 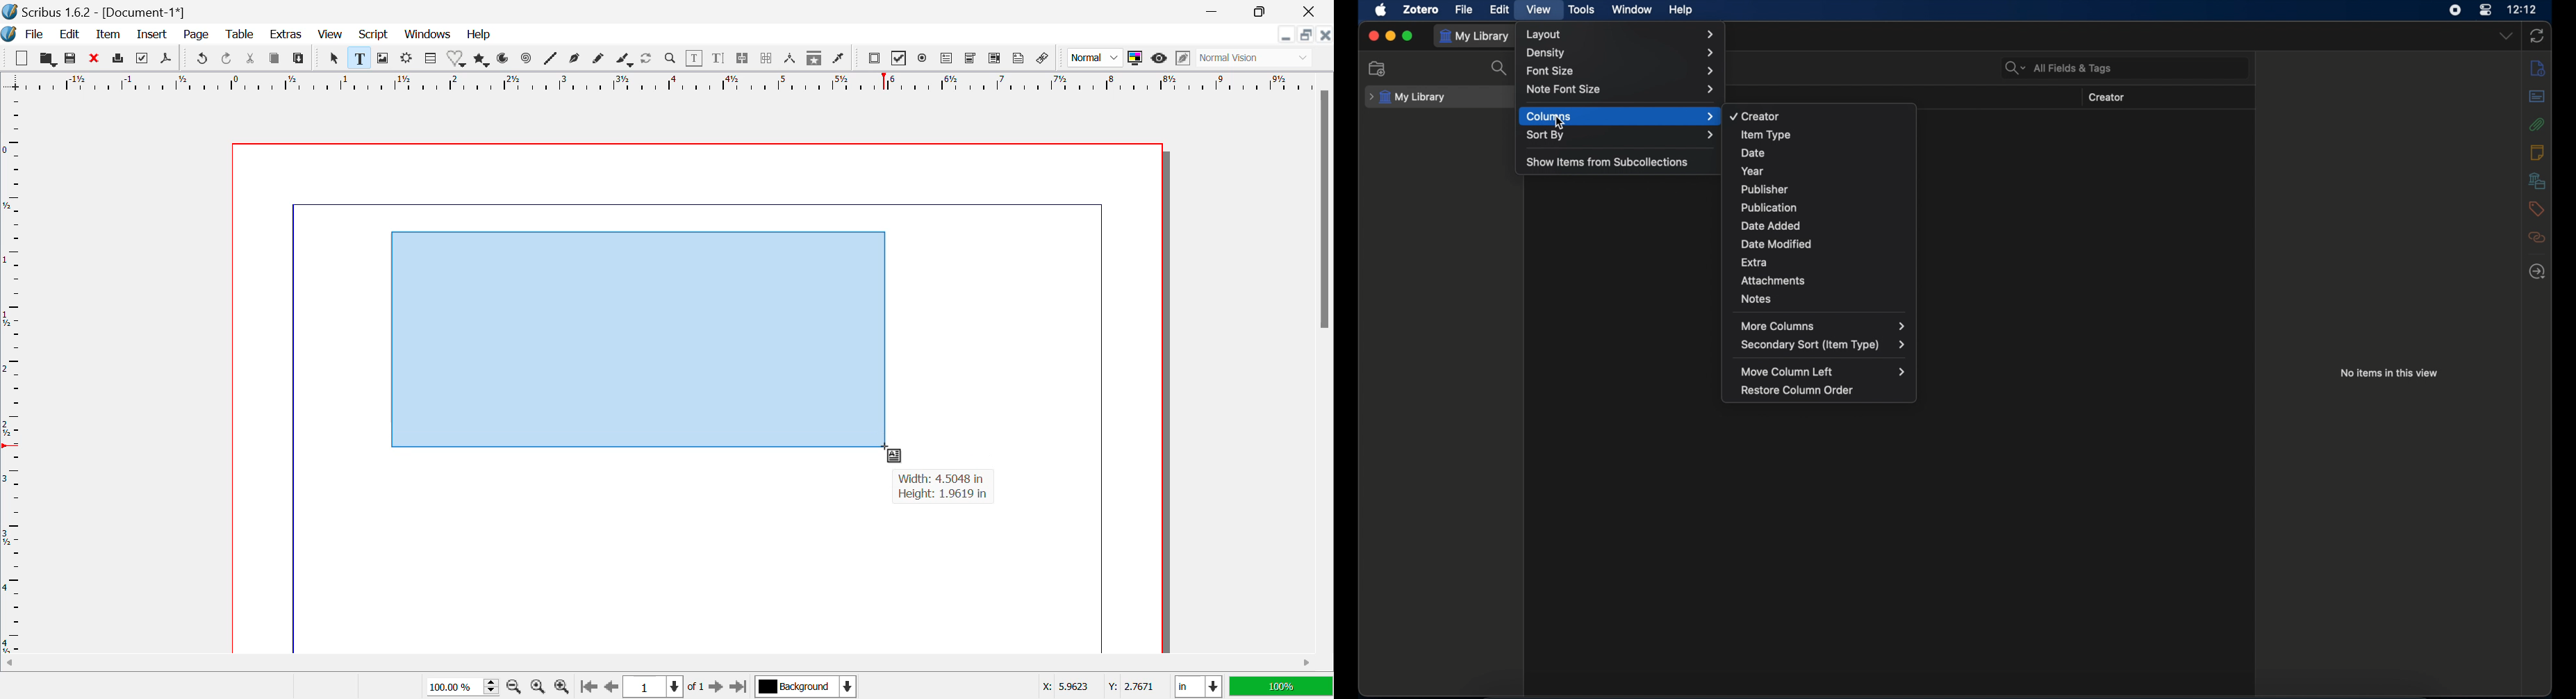 What do you see at coordinates (2523, 8) in the screenshot?
I see `time` at bounding box center [2523, 8].